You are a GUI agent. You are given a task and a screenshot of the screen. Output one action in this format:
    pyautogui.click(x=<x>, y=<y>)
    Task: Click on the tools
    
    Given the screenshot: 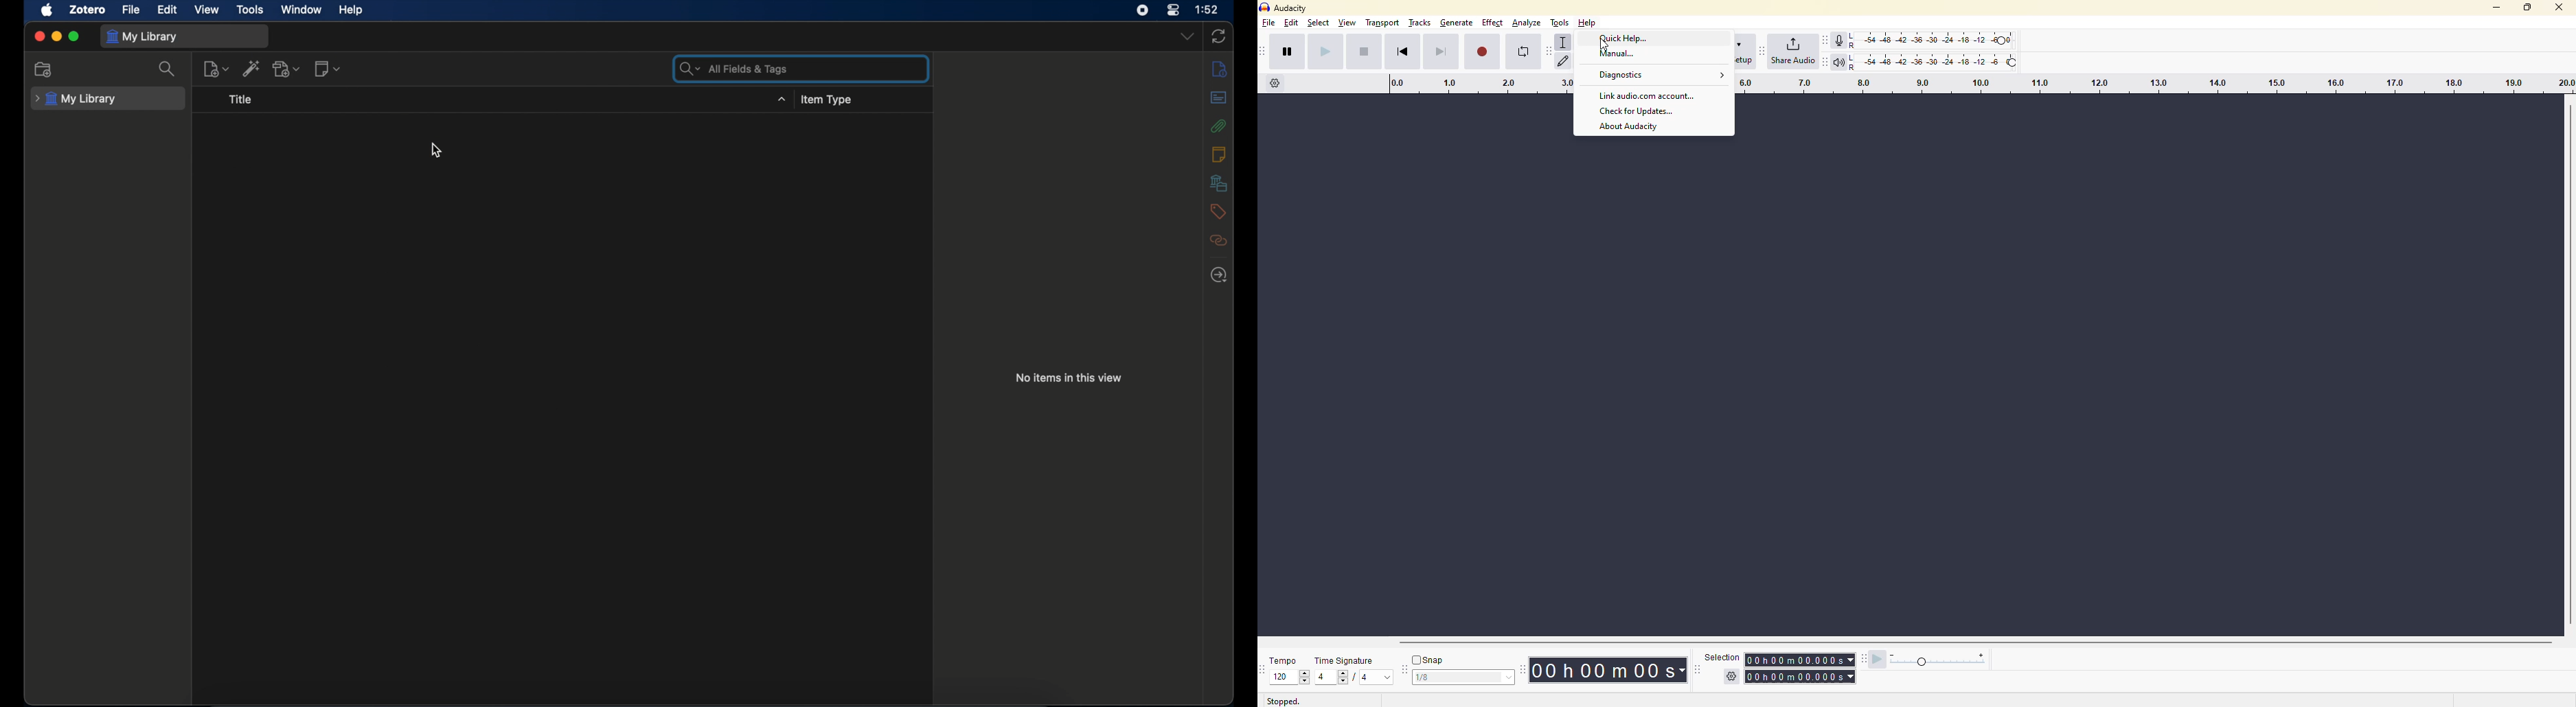 What is the action you would take?
    pyautogui.click(x=250, y=9)
    